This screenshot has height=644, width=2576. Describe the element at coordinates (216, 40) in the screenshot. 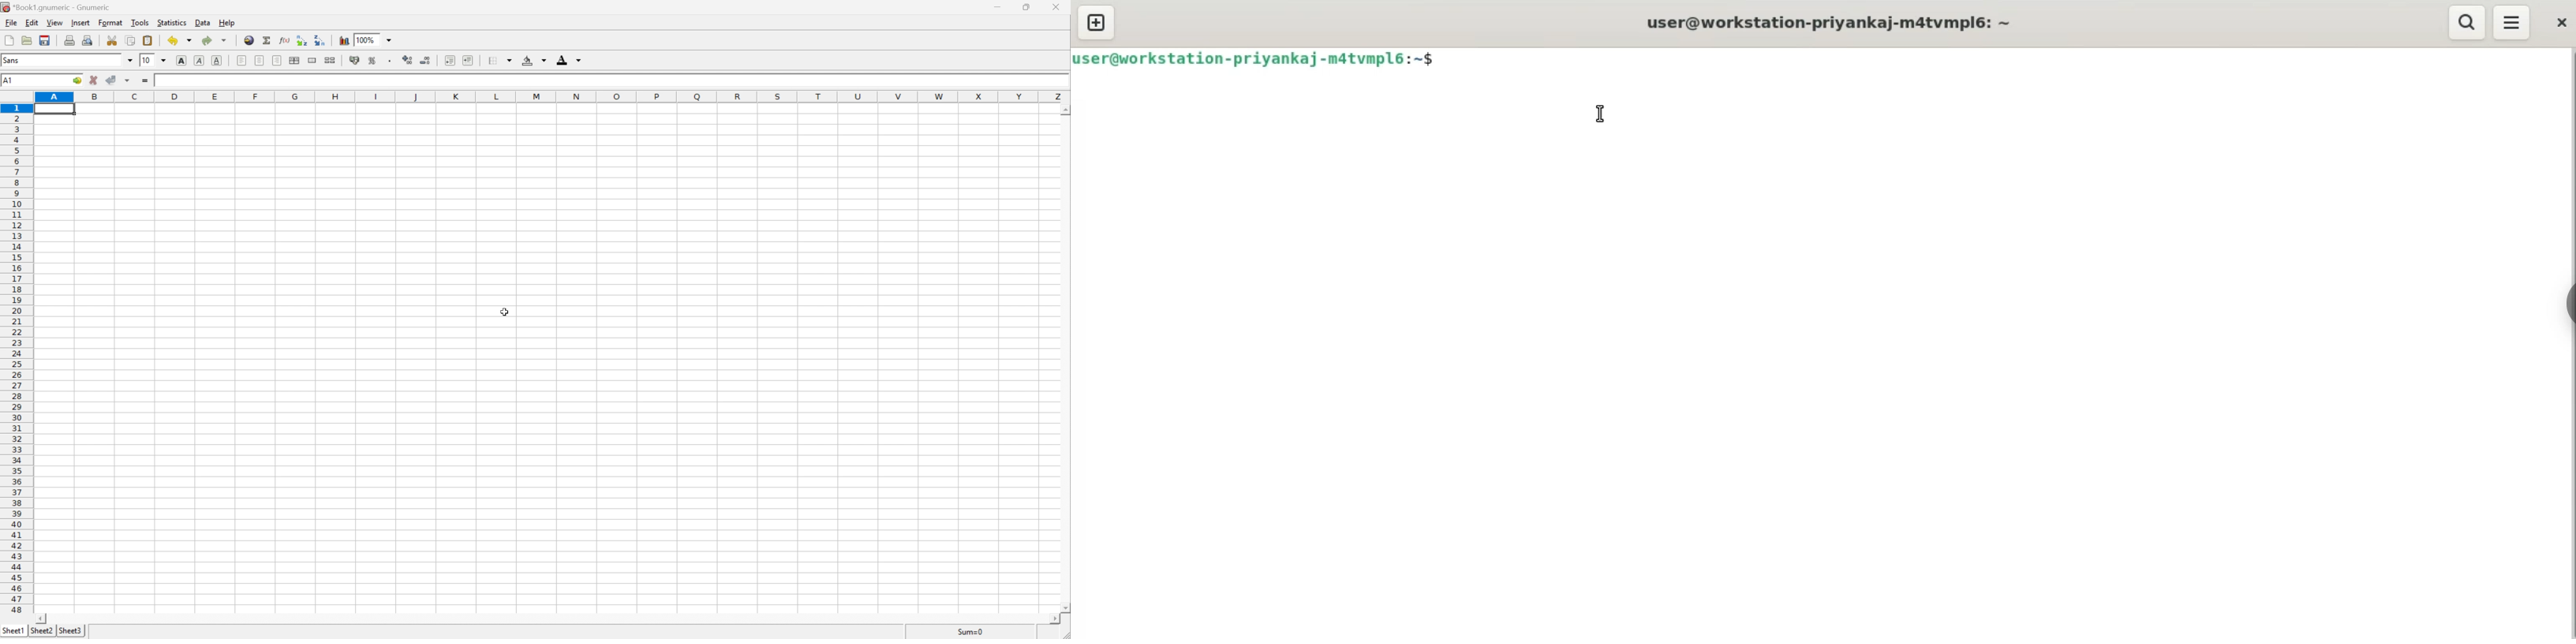

I see `Redo` at that location.